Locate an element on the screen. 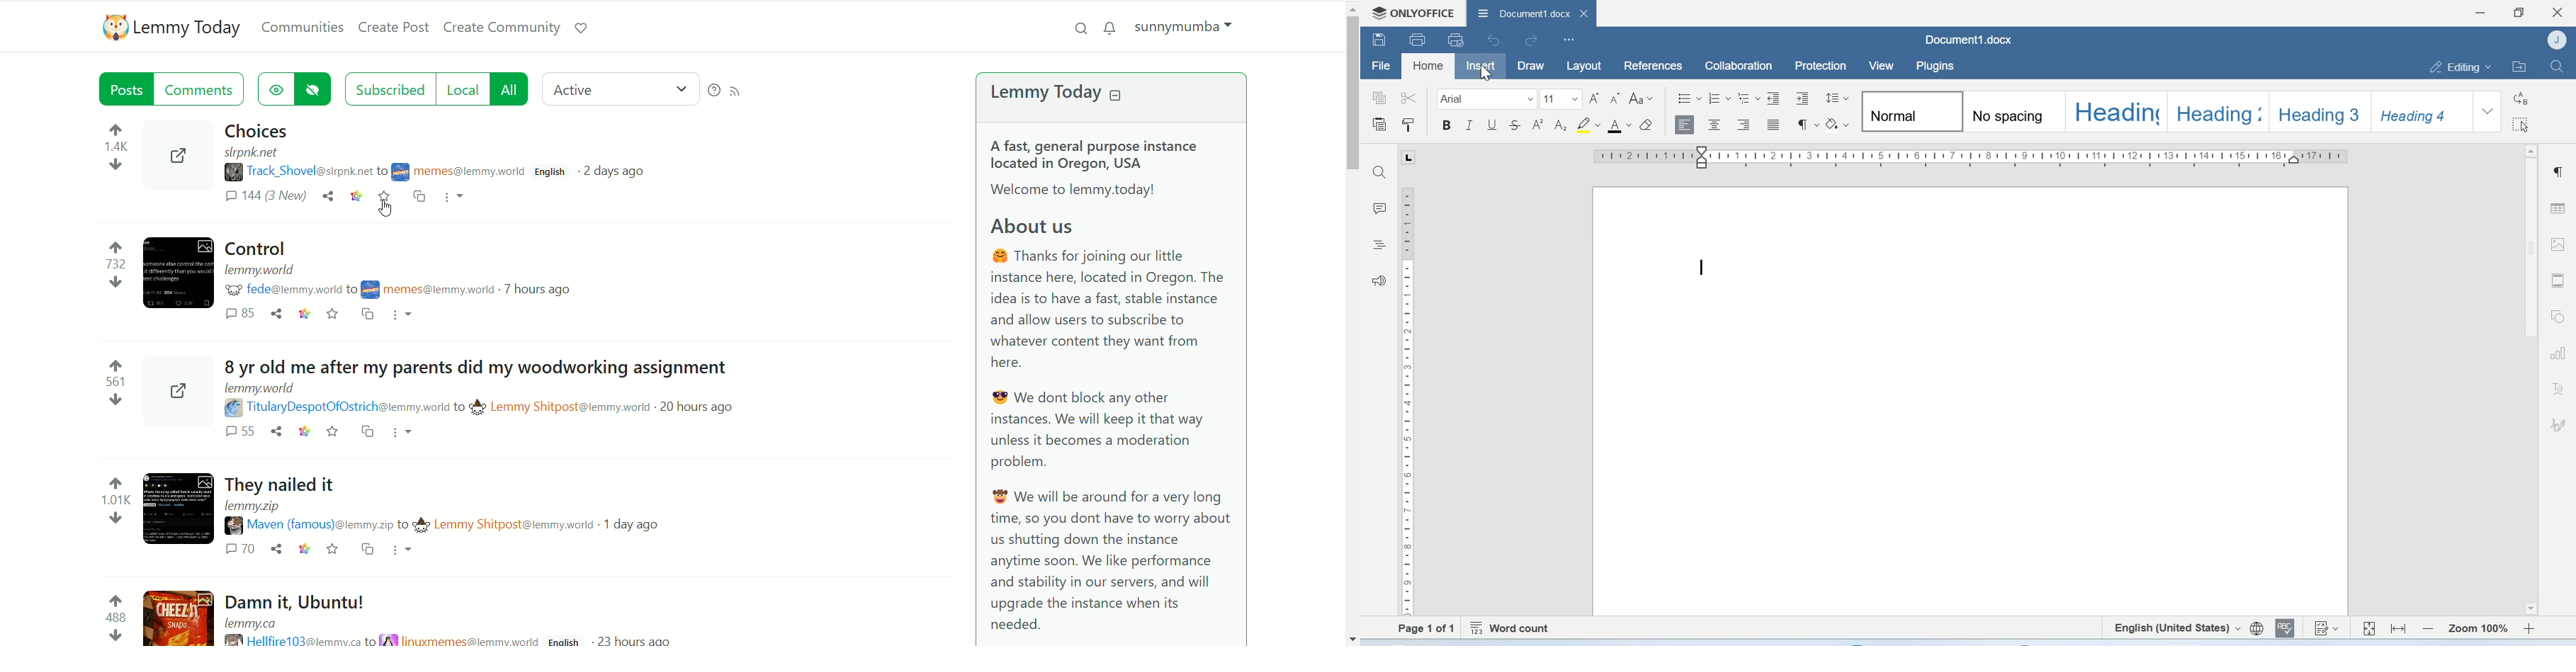 Image resolution: width=2576 pixels, height=672 pixels. Insert is located at coordinates (1481, 64).